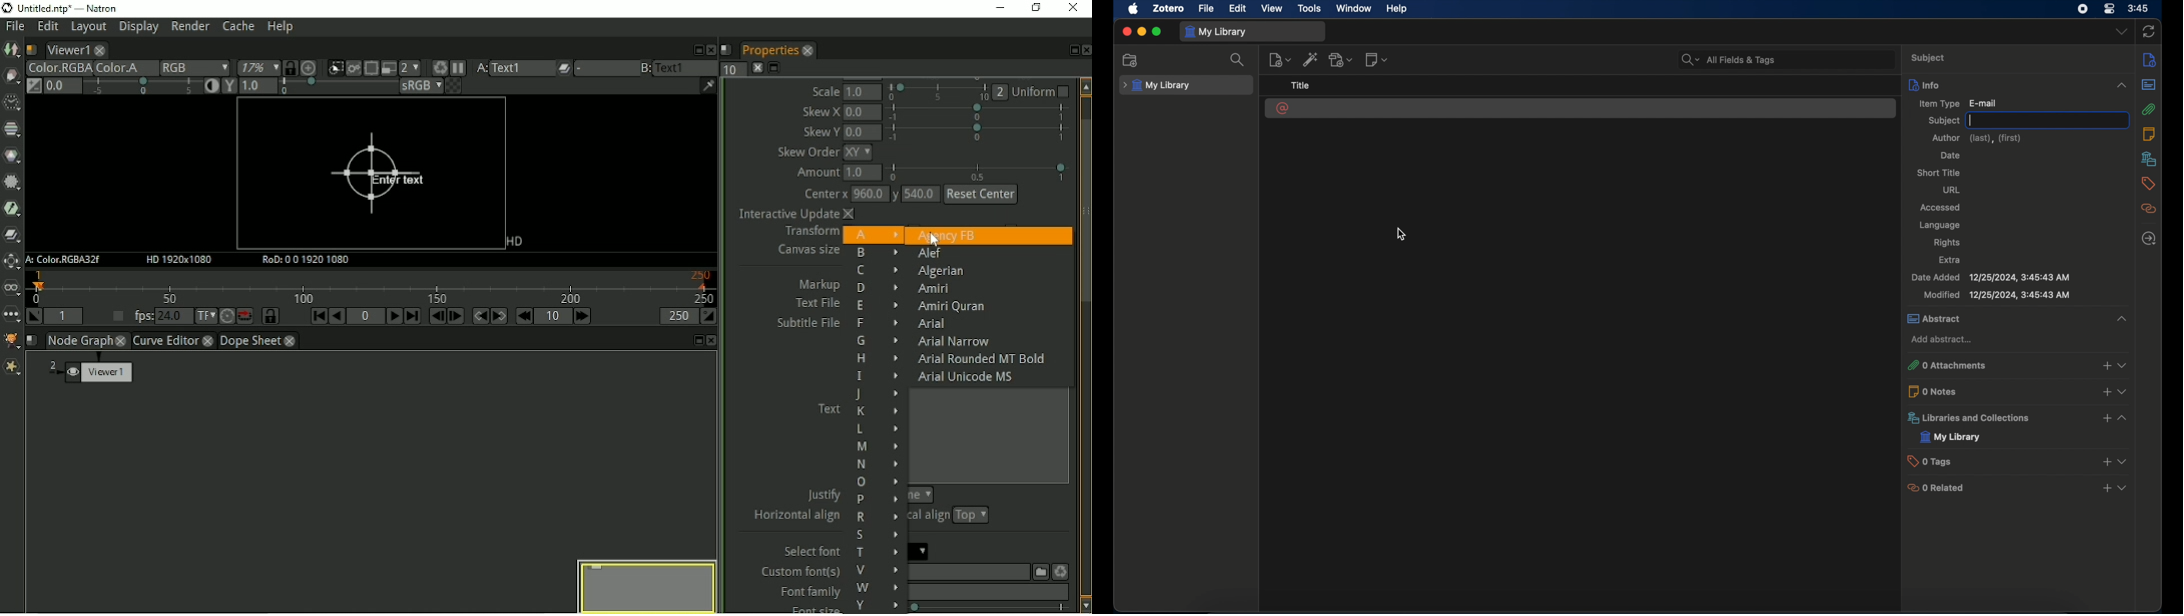 The width and height of the screenshot is (2184, 616). I want to click on email, so click(1283, 109).